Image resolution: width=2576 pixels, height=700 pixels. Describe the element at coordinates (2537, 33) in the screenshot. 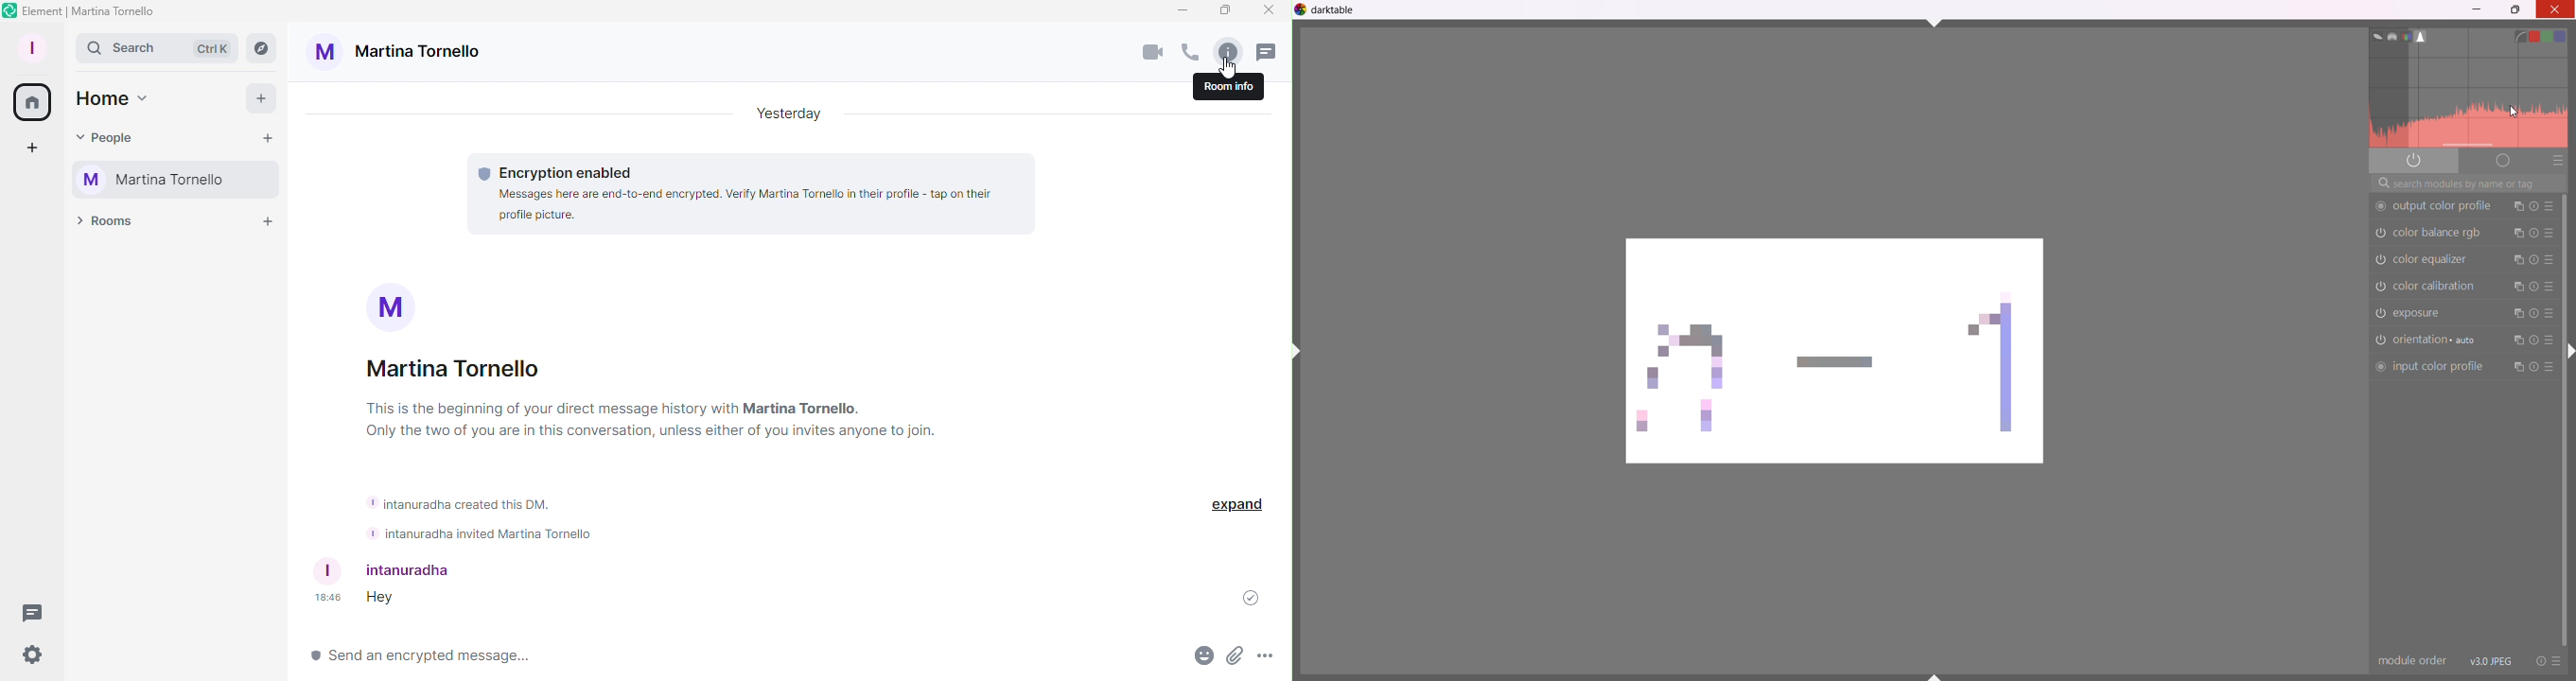

I see `red` at that location.